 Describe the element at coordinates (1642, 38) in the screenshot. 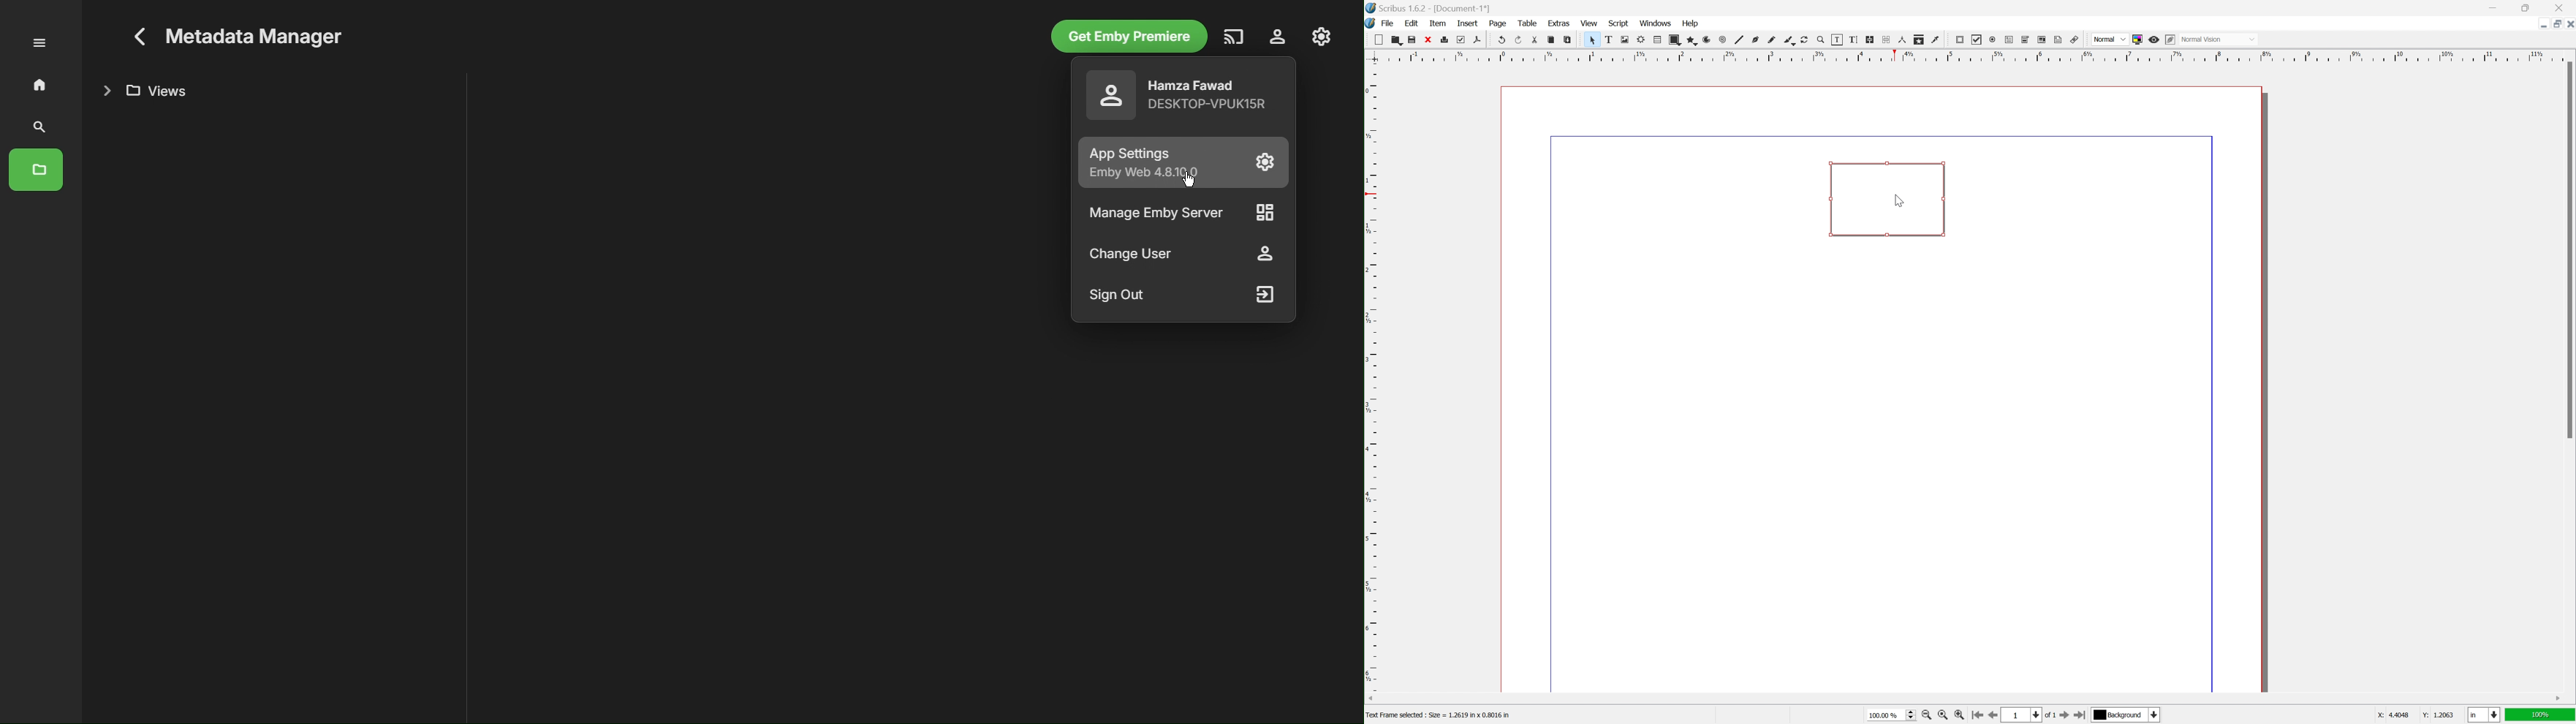

I see `render frame` at that location.